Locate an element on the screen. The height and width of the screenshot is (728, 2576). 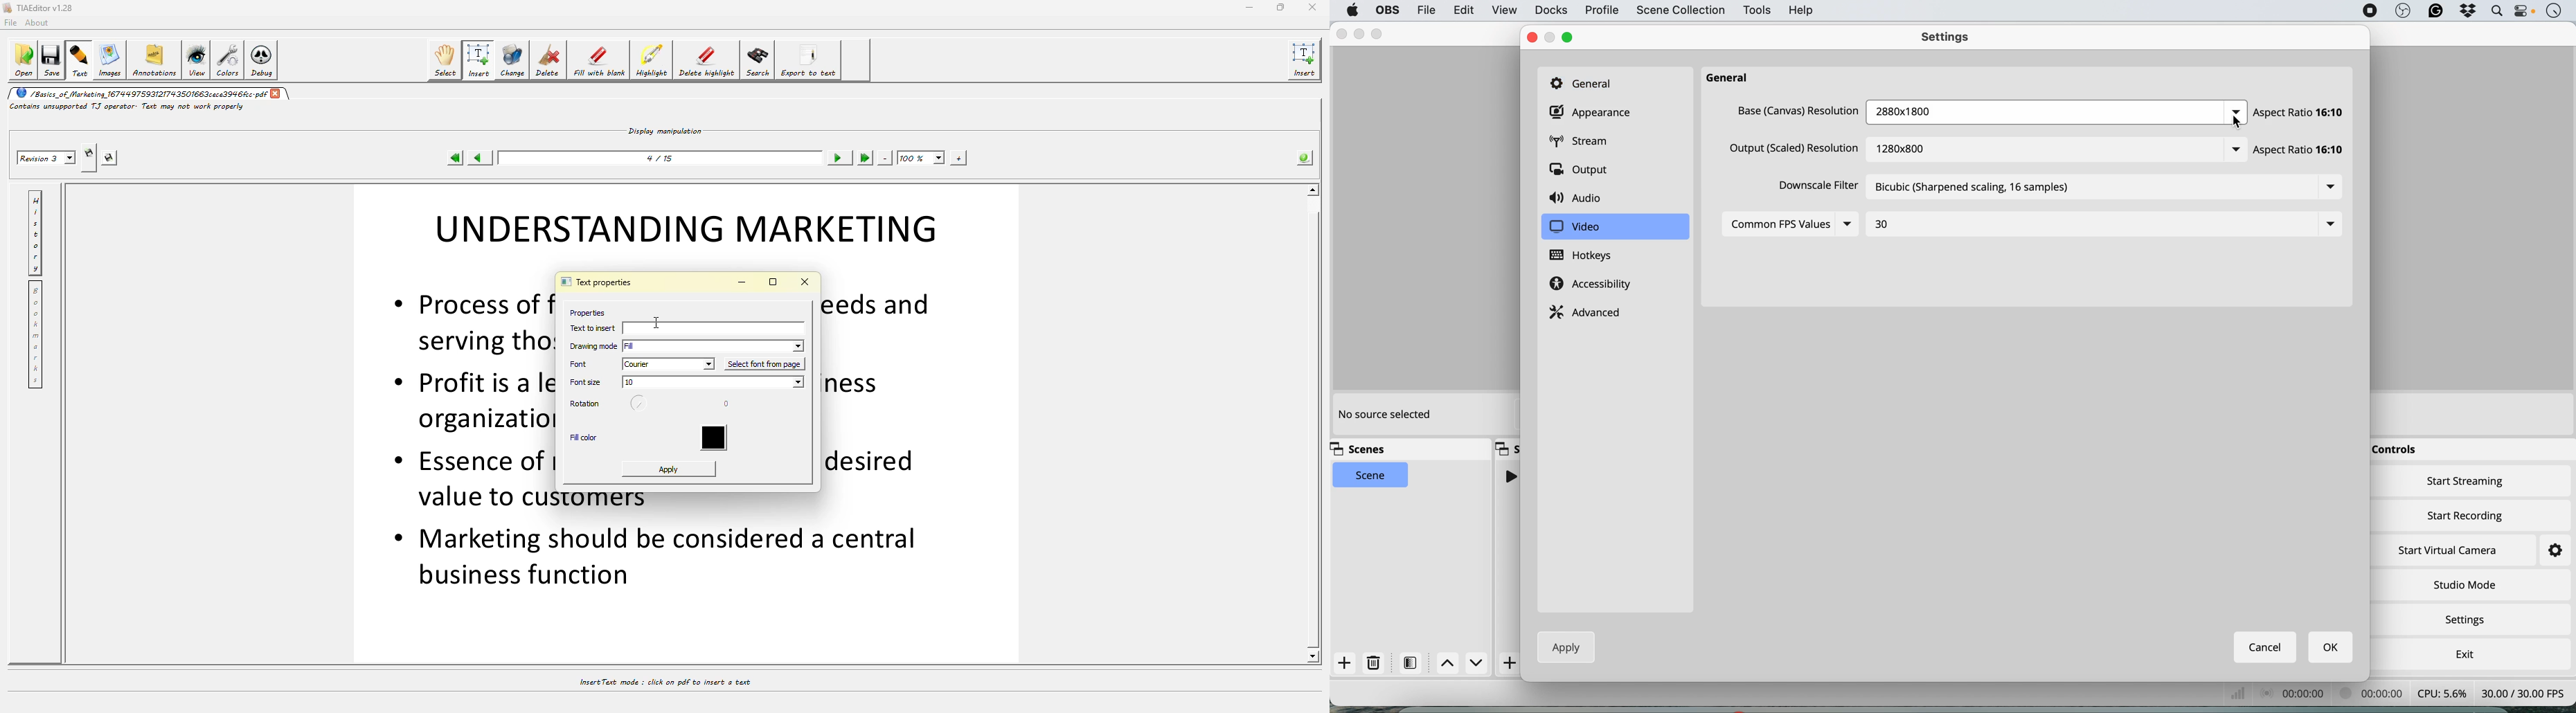
minimise is located at coordinates (1362, 34).